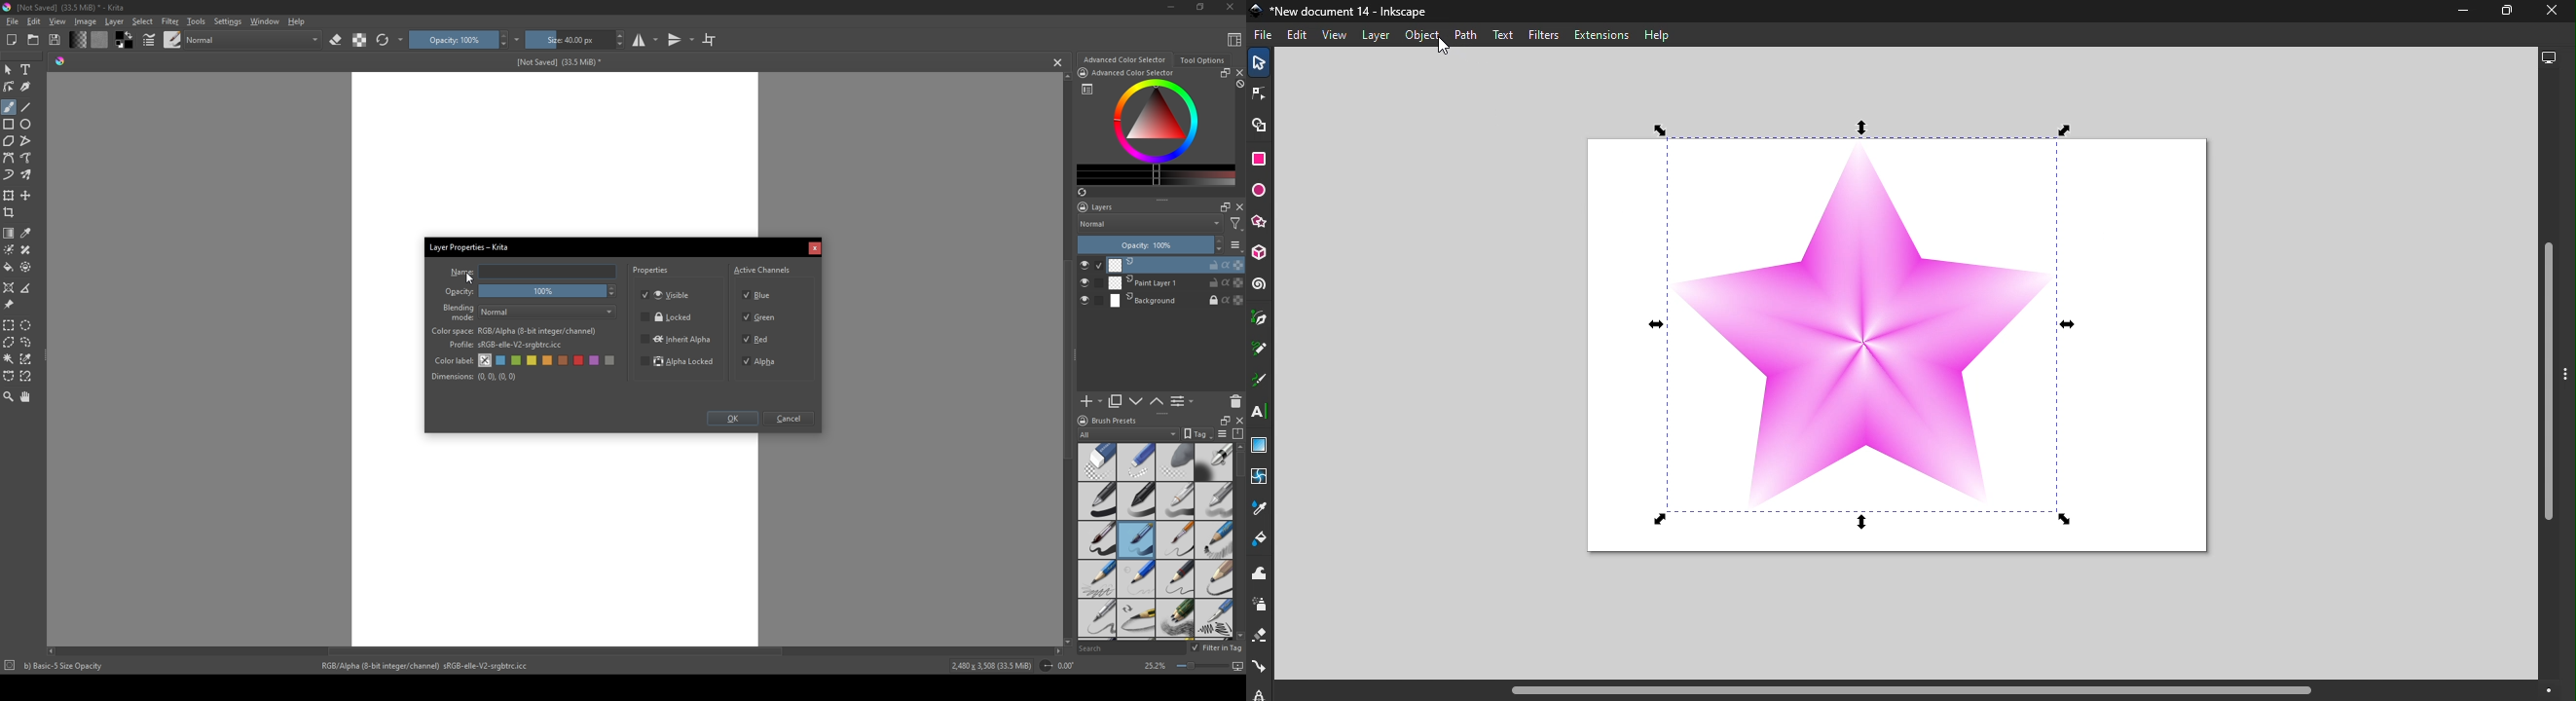 The image size is (2576, 728). I want to click on Connector tool, so click(1260, 669).